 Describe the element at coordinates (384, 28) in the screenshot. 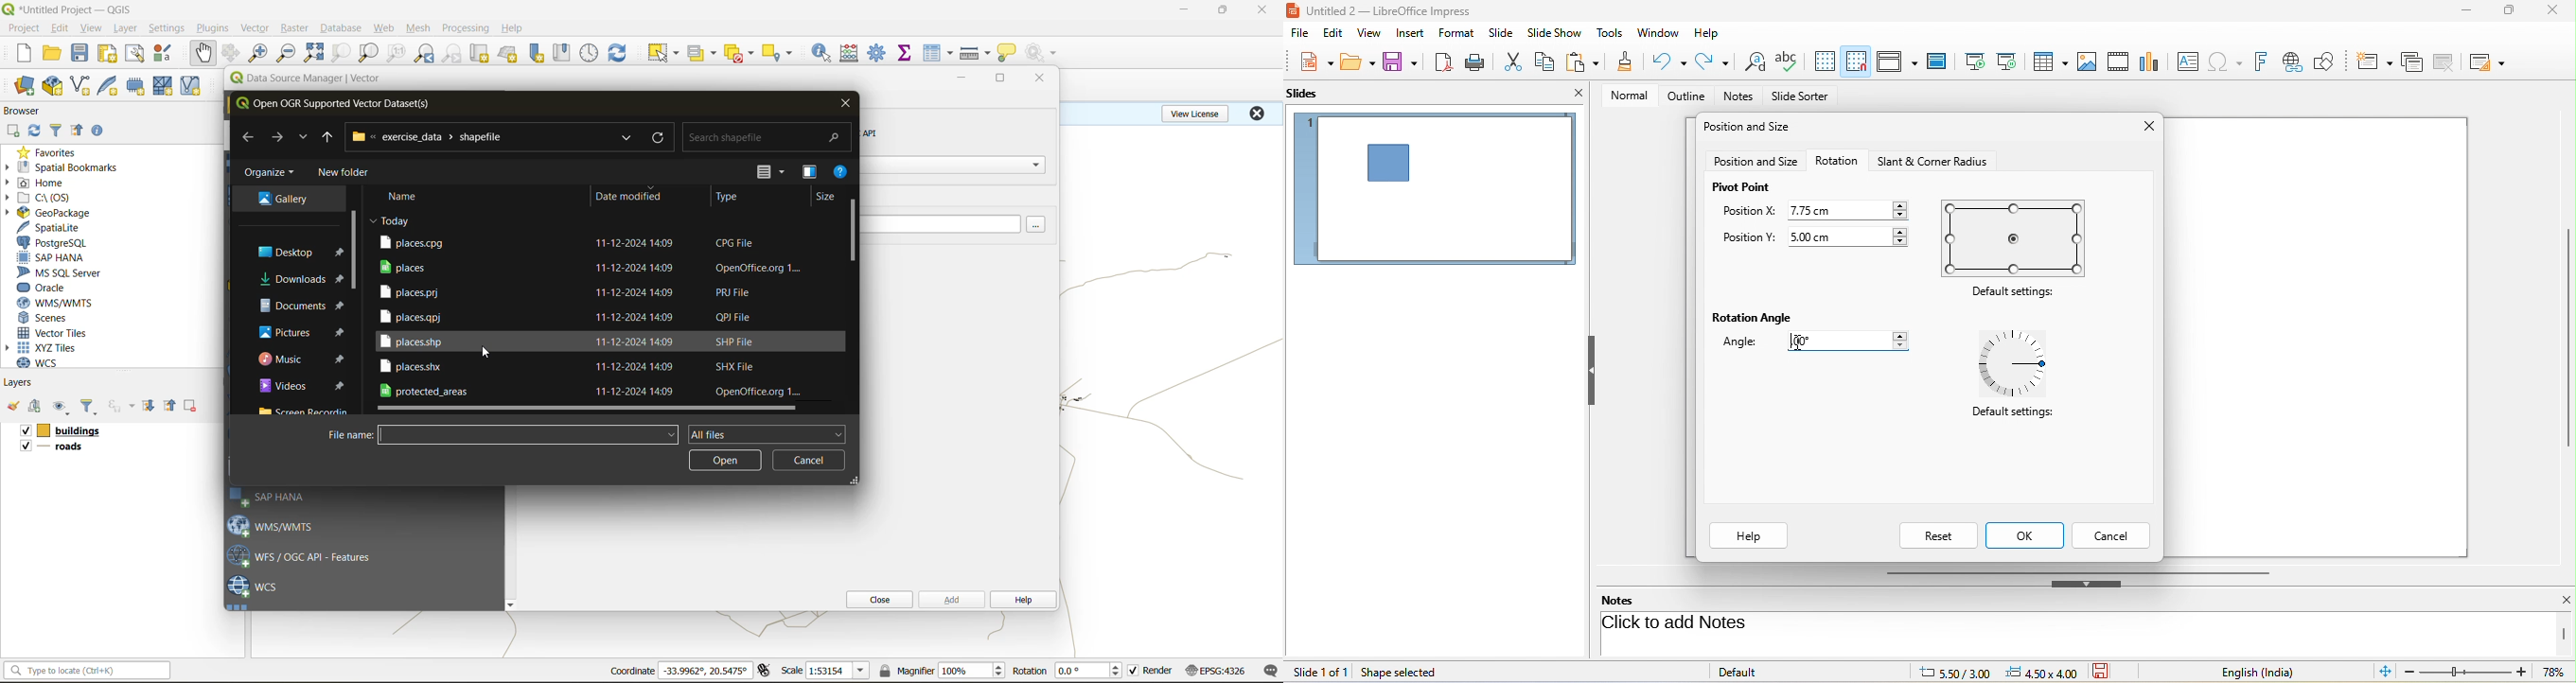

I see `web` at that location.